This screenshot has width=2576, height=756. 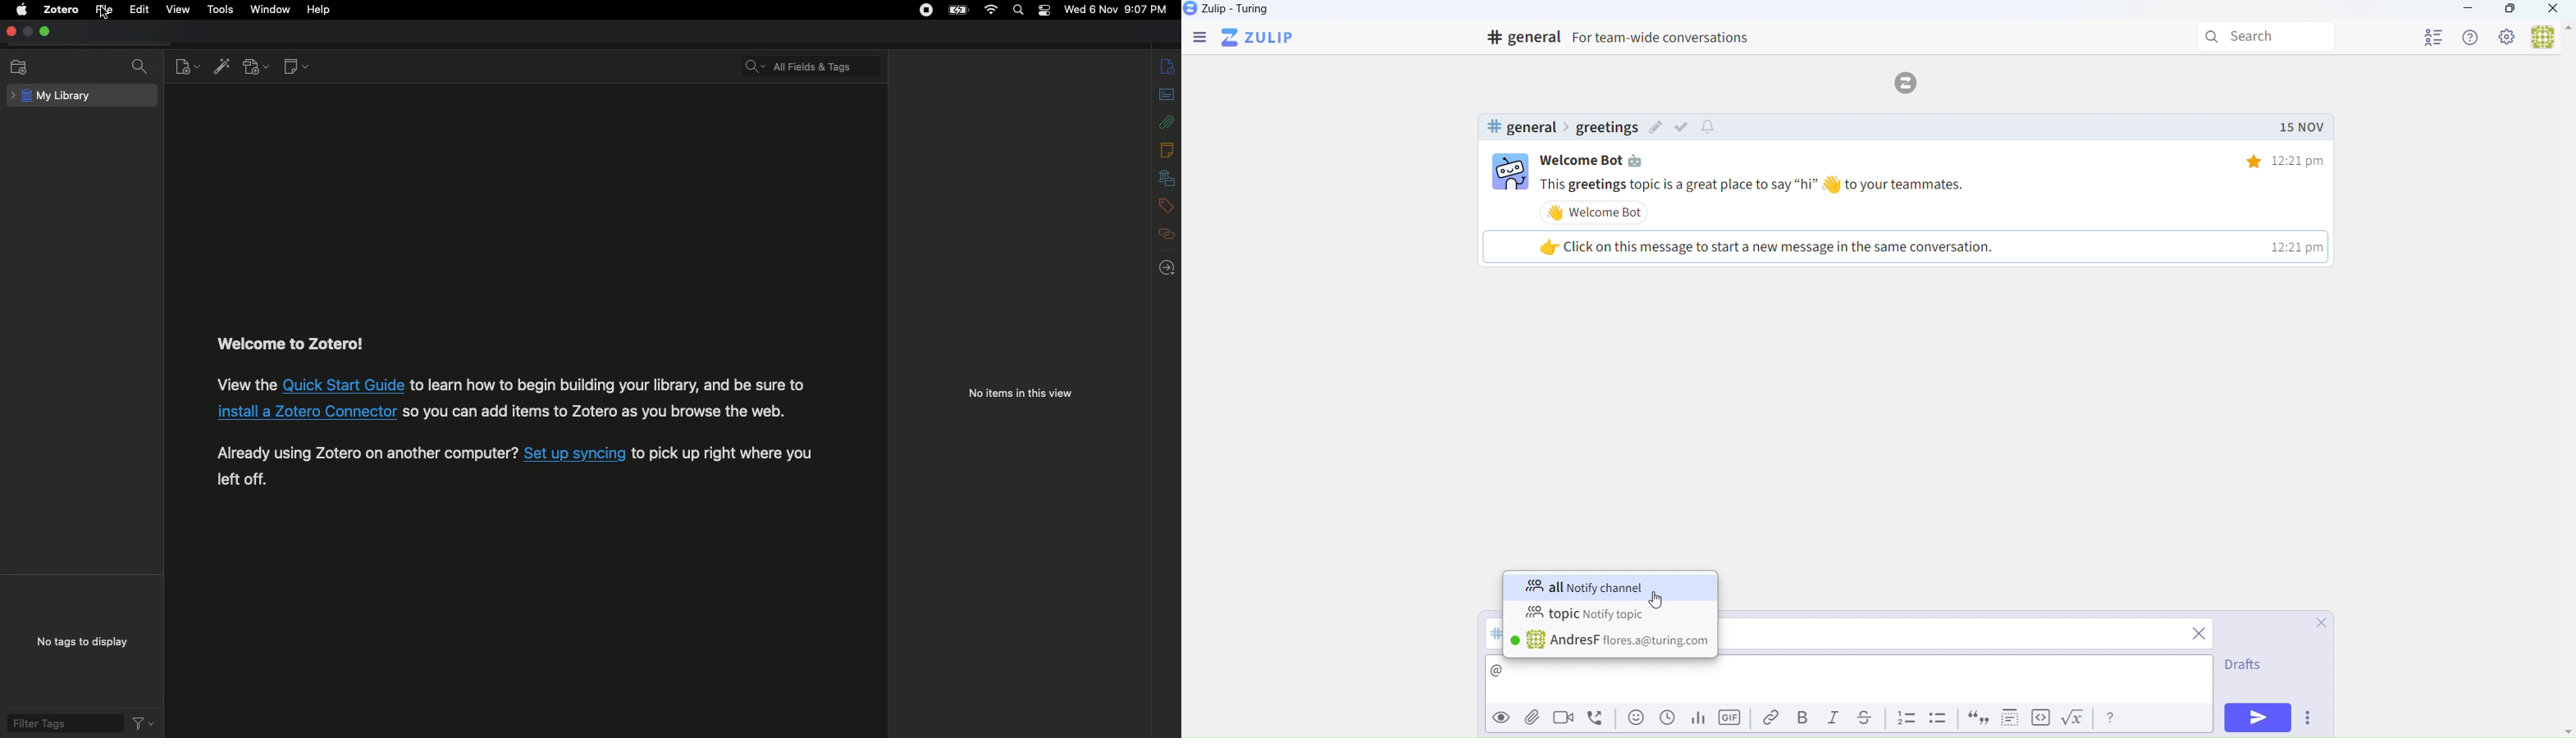 I want to click on Cursor, so click(x=1657, y=601).